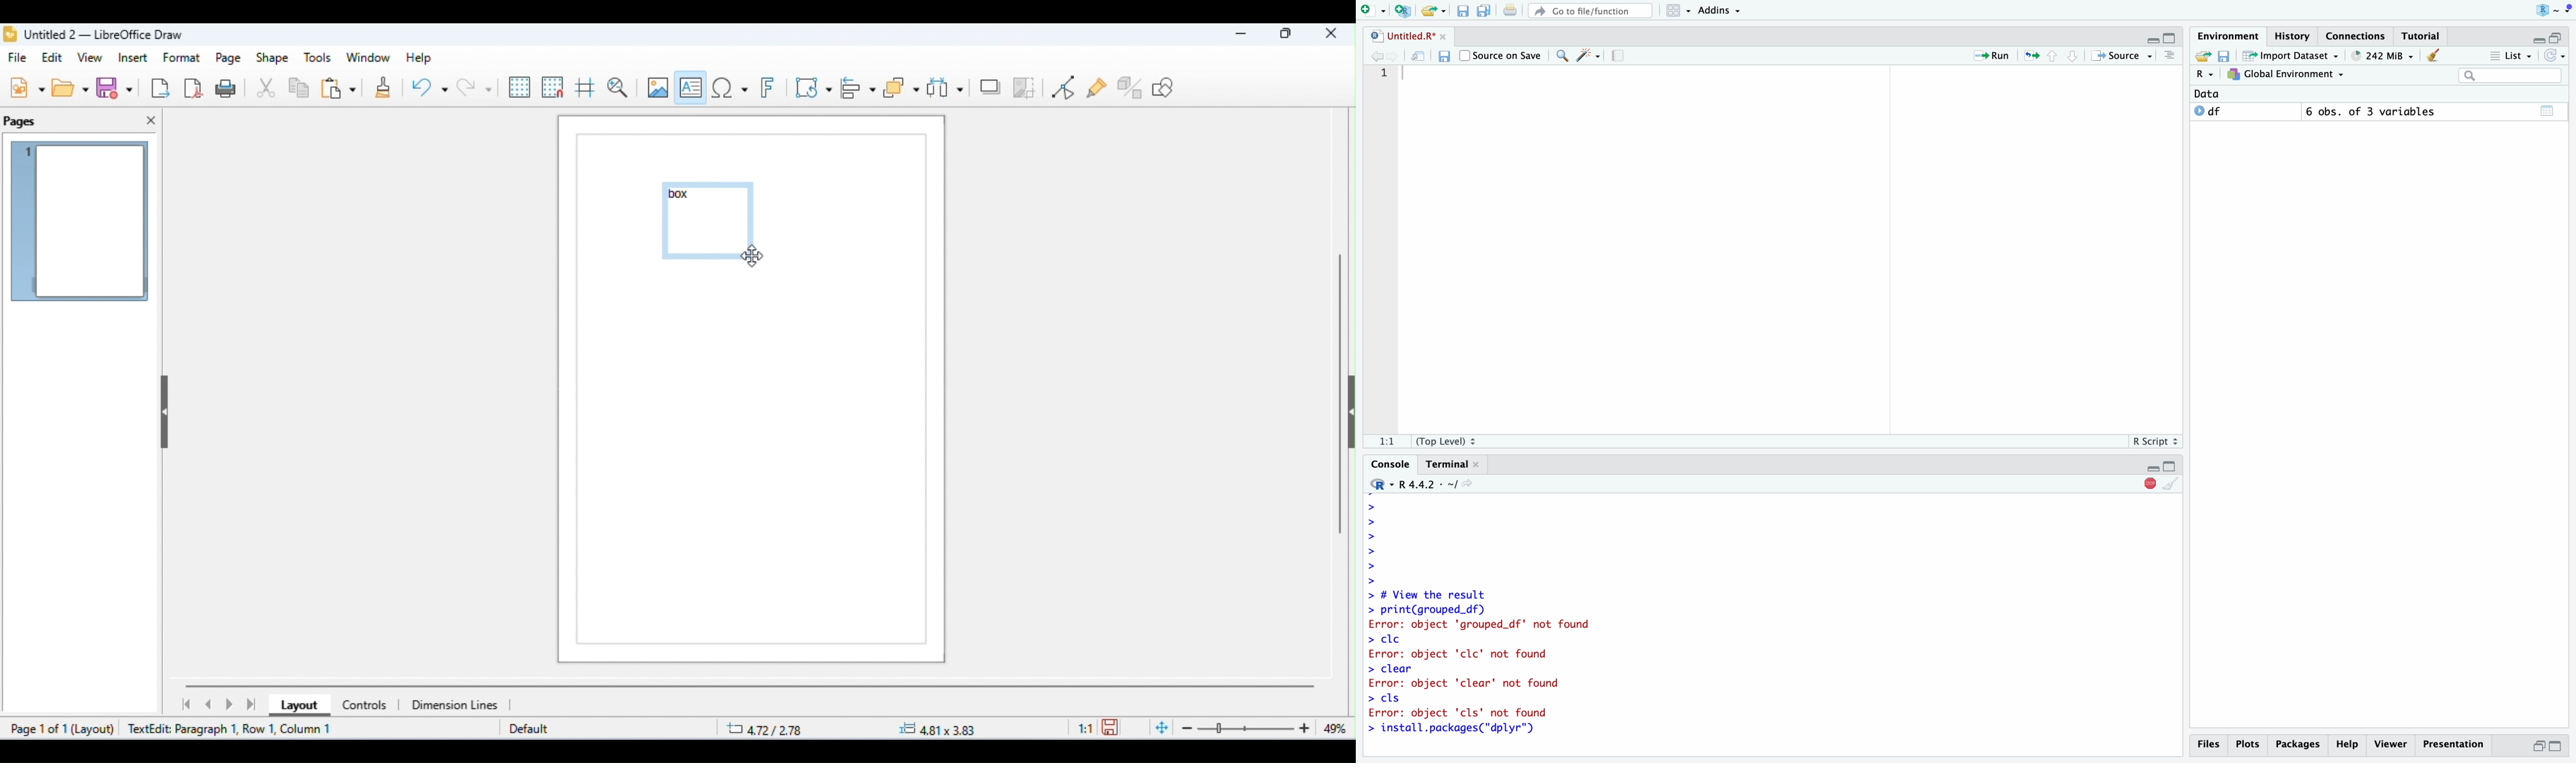  What do you see at coordinates (2121, 56) in the screenshot?
I see `Source` at bounding box center [2121, 56].